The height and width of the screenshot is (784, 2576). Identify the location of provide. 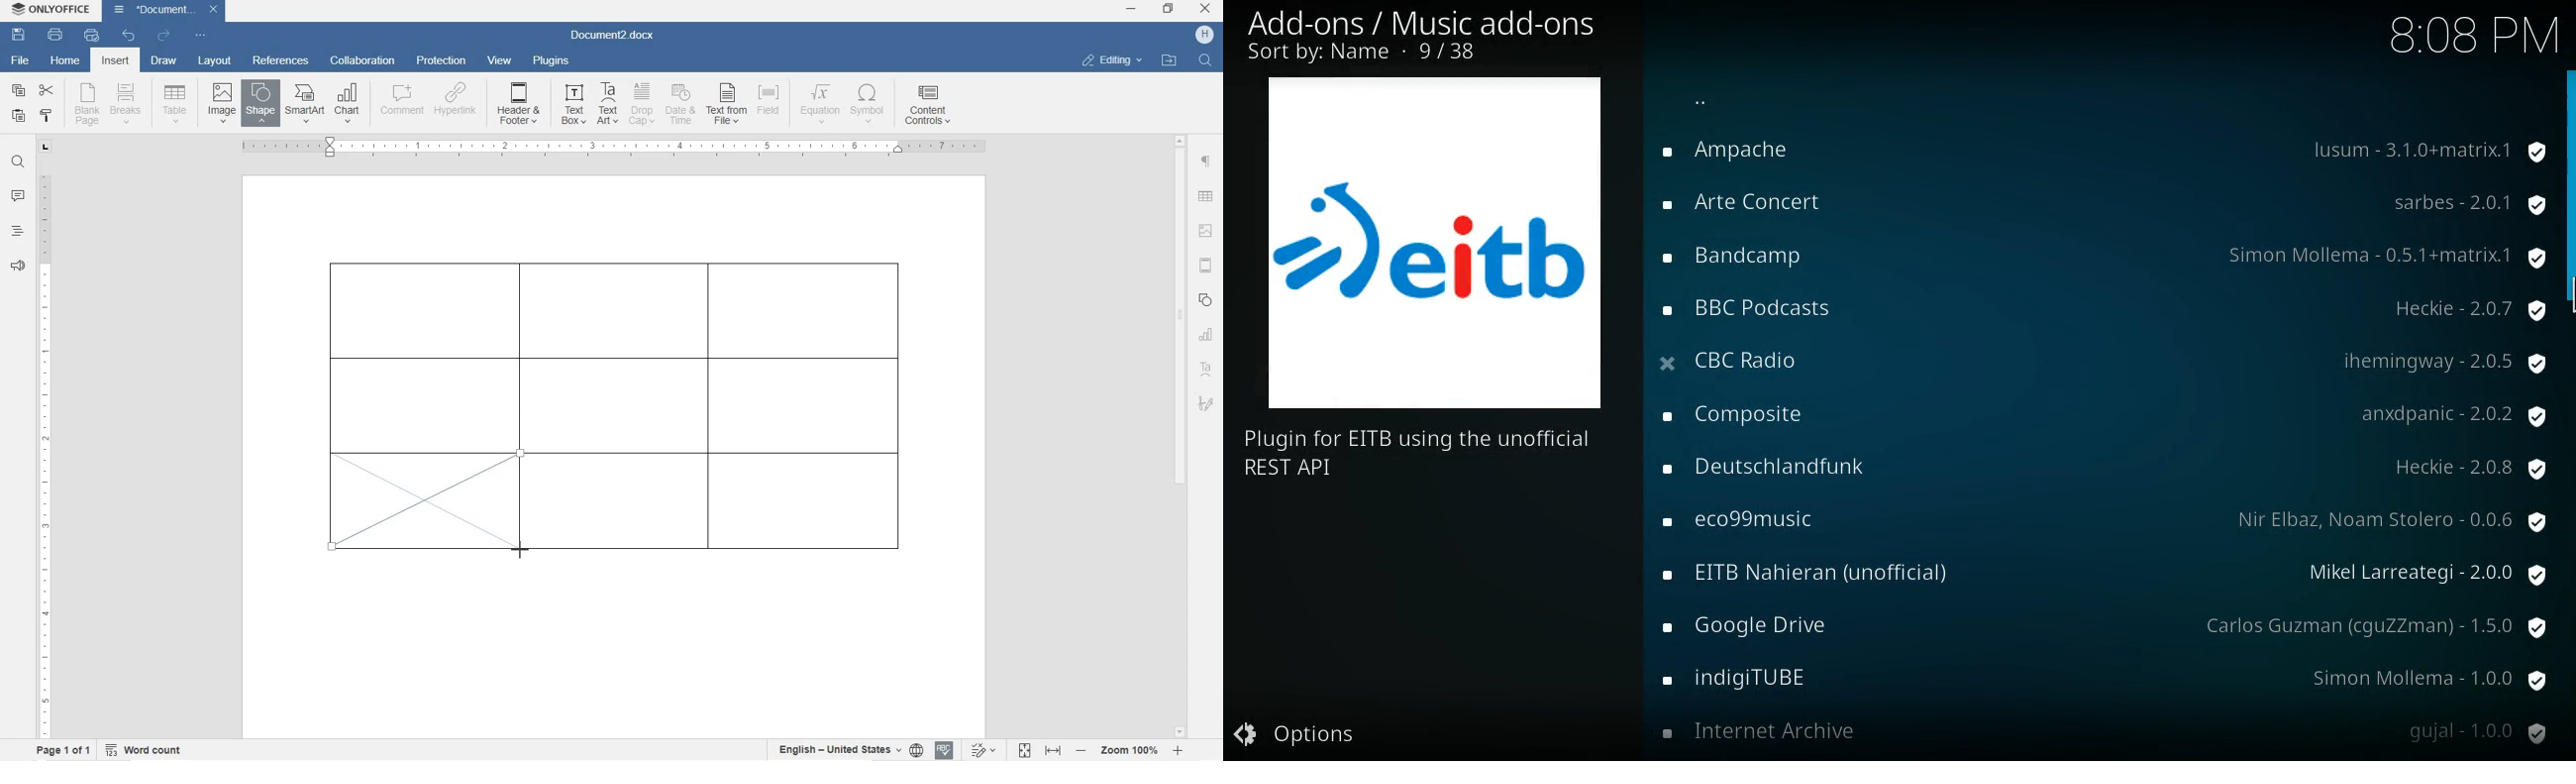
(2387, 256).